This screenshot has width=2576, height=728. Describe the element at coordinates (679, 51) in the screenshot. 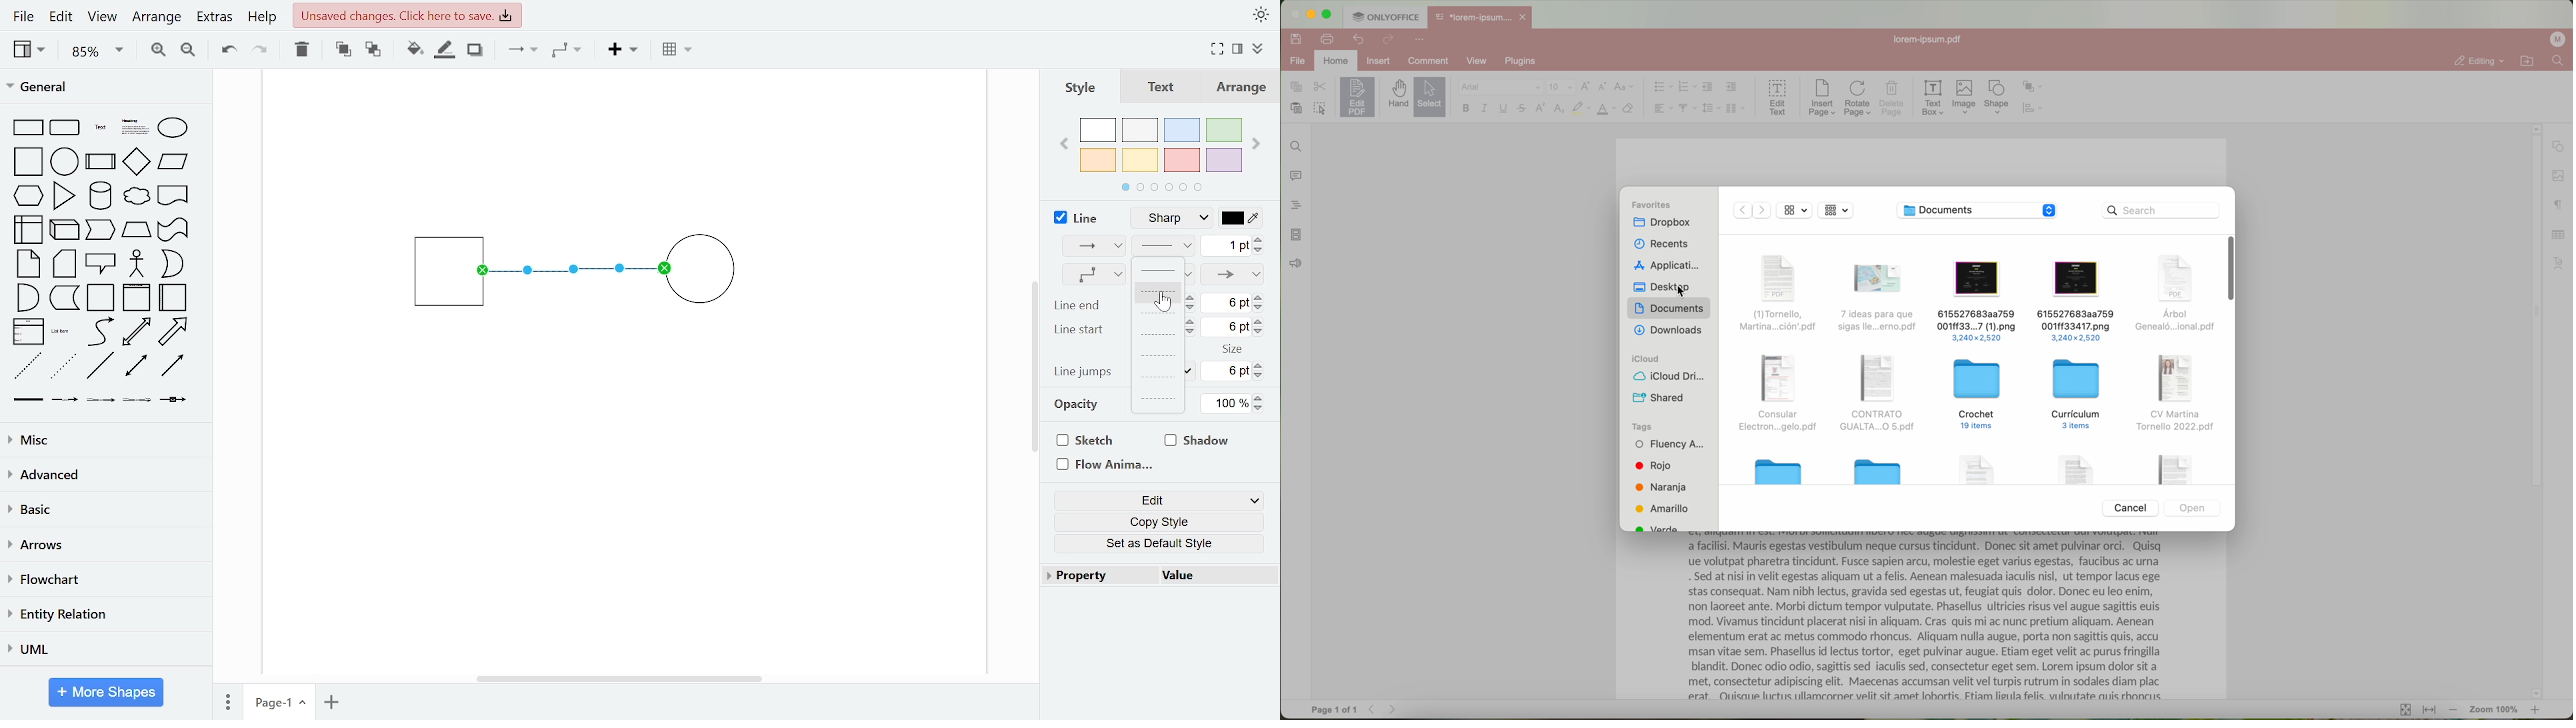

I see `table` at that location.